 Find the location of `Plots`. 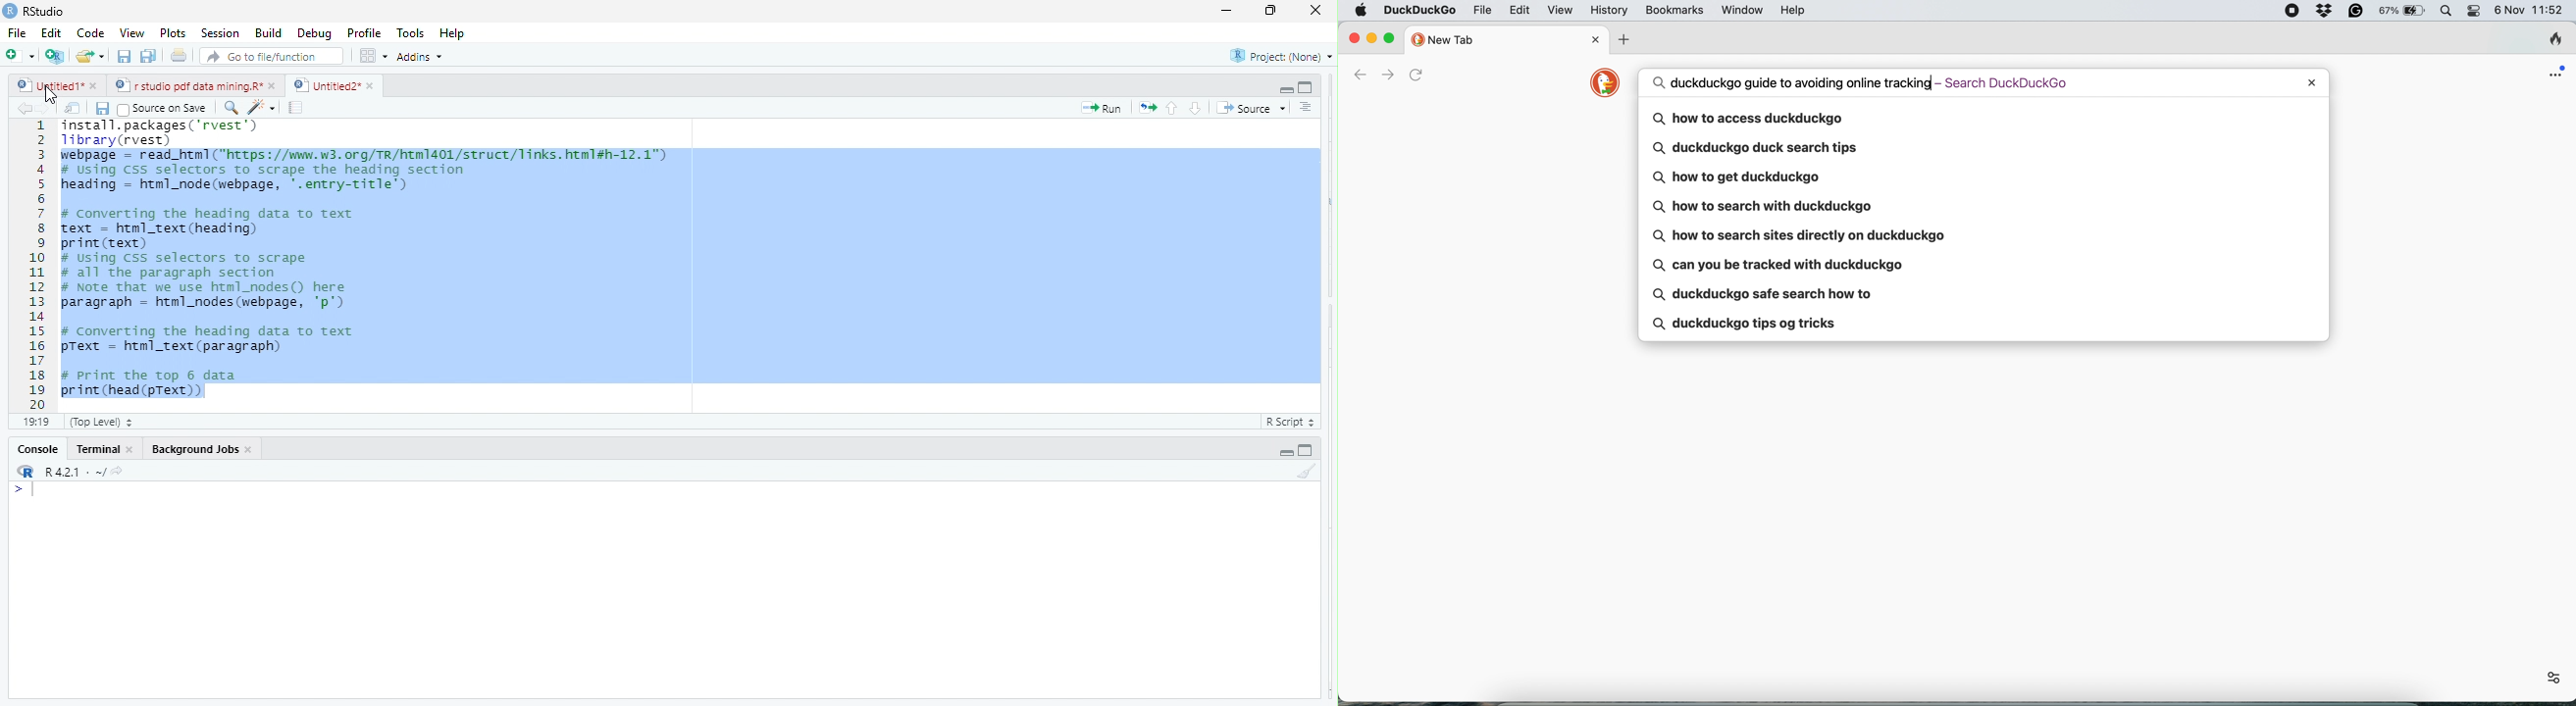

Plots is located at coordinates (172, 33).